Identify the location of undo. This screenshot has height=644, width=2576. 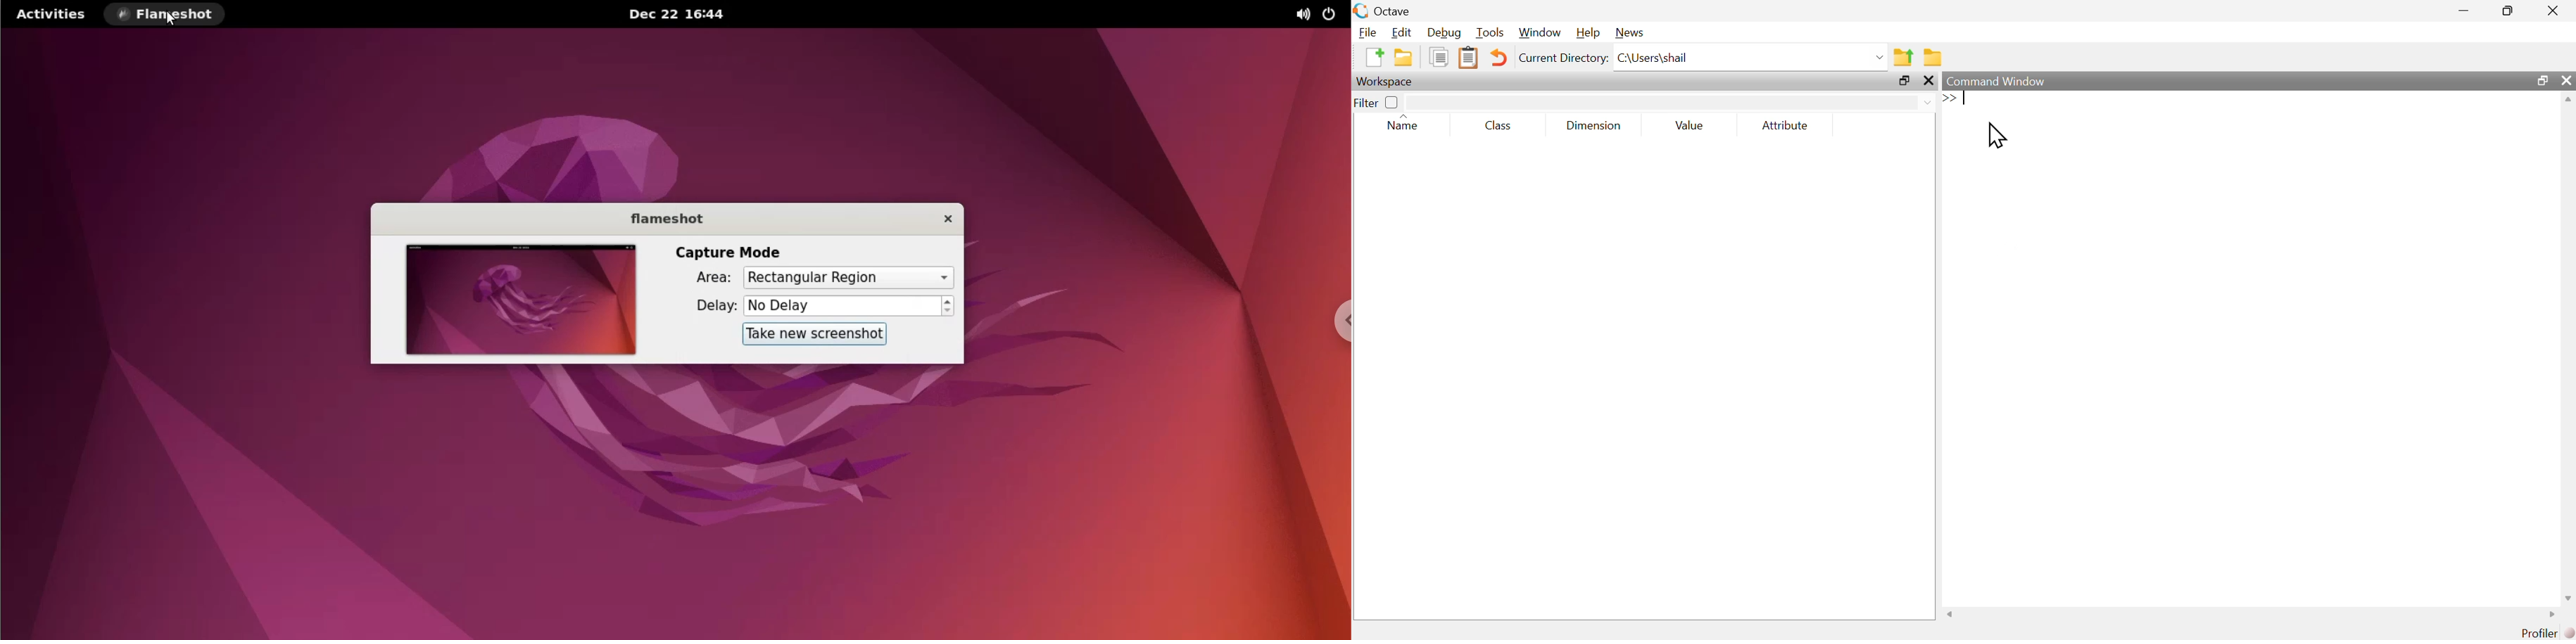
(1499, 57).